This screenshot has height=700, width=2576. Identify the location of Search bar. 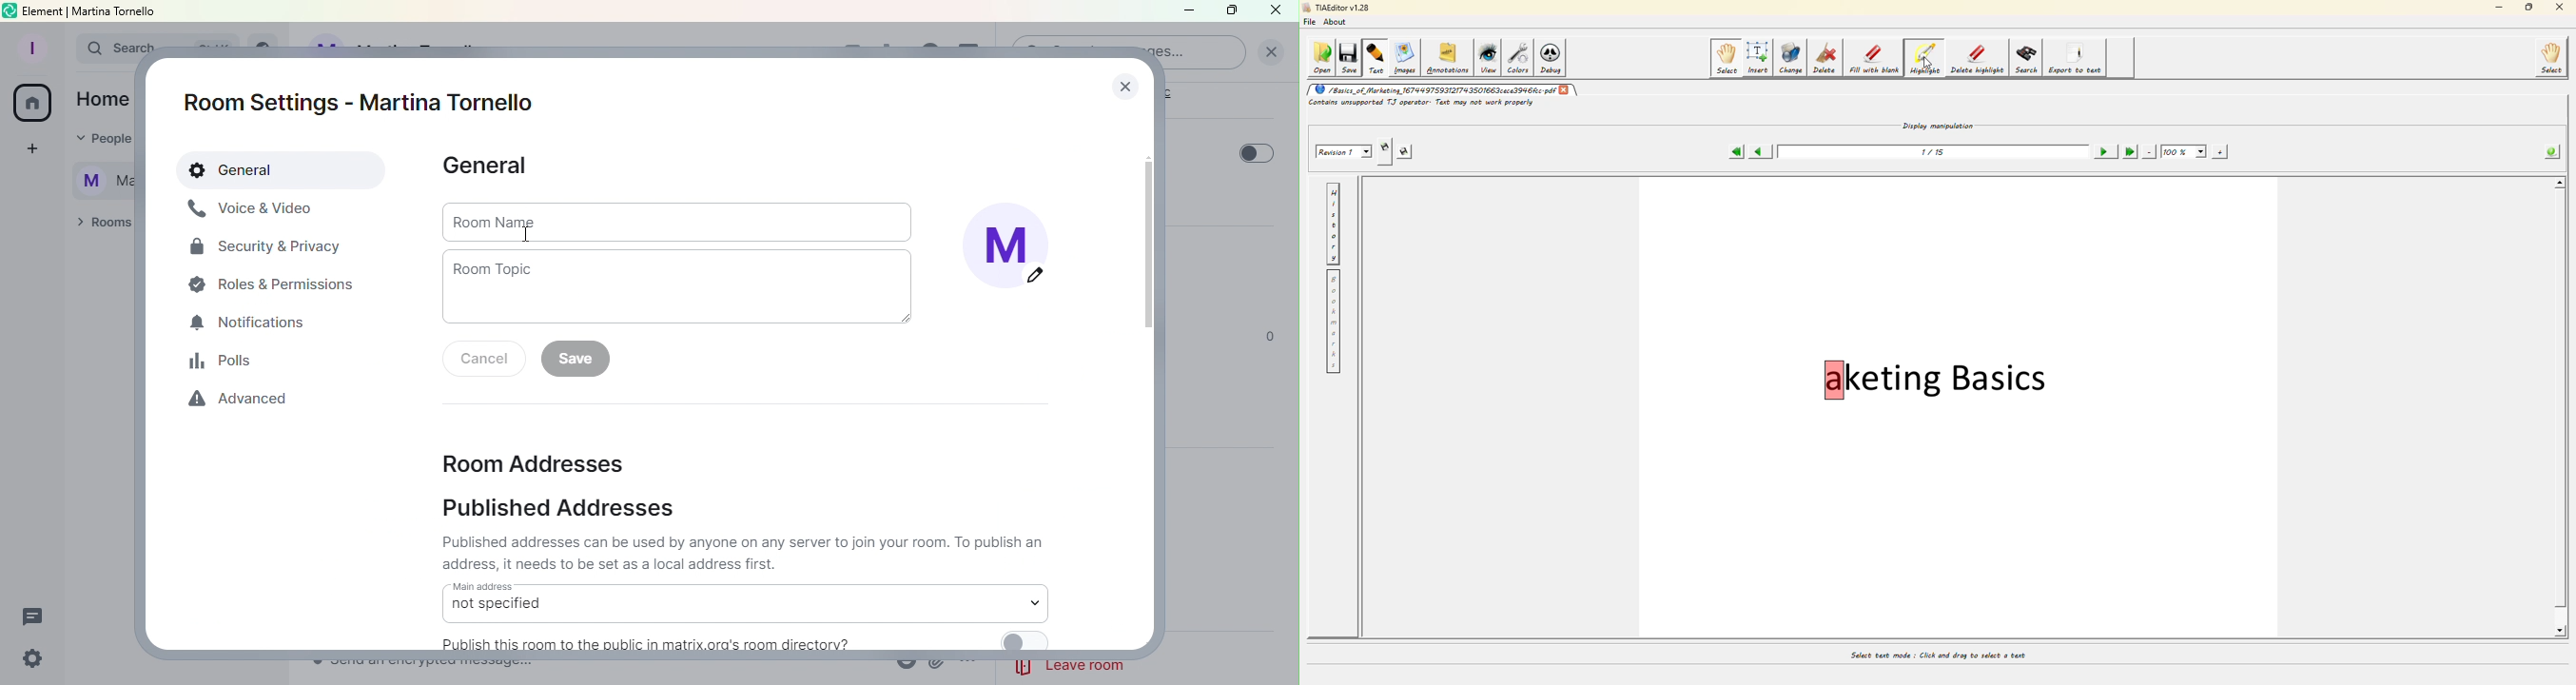
(101, 49).